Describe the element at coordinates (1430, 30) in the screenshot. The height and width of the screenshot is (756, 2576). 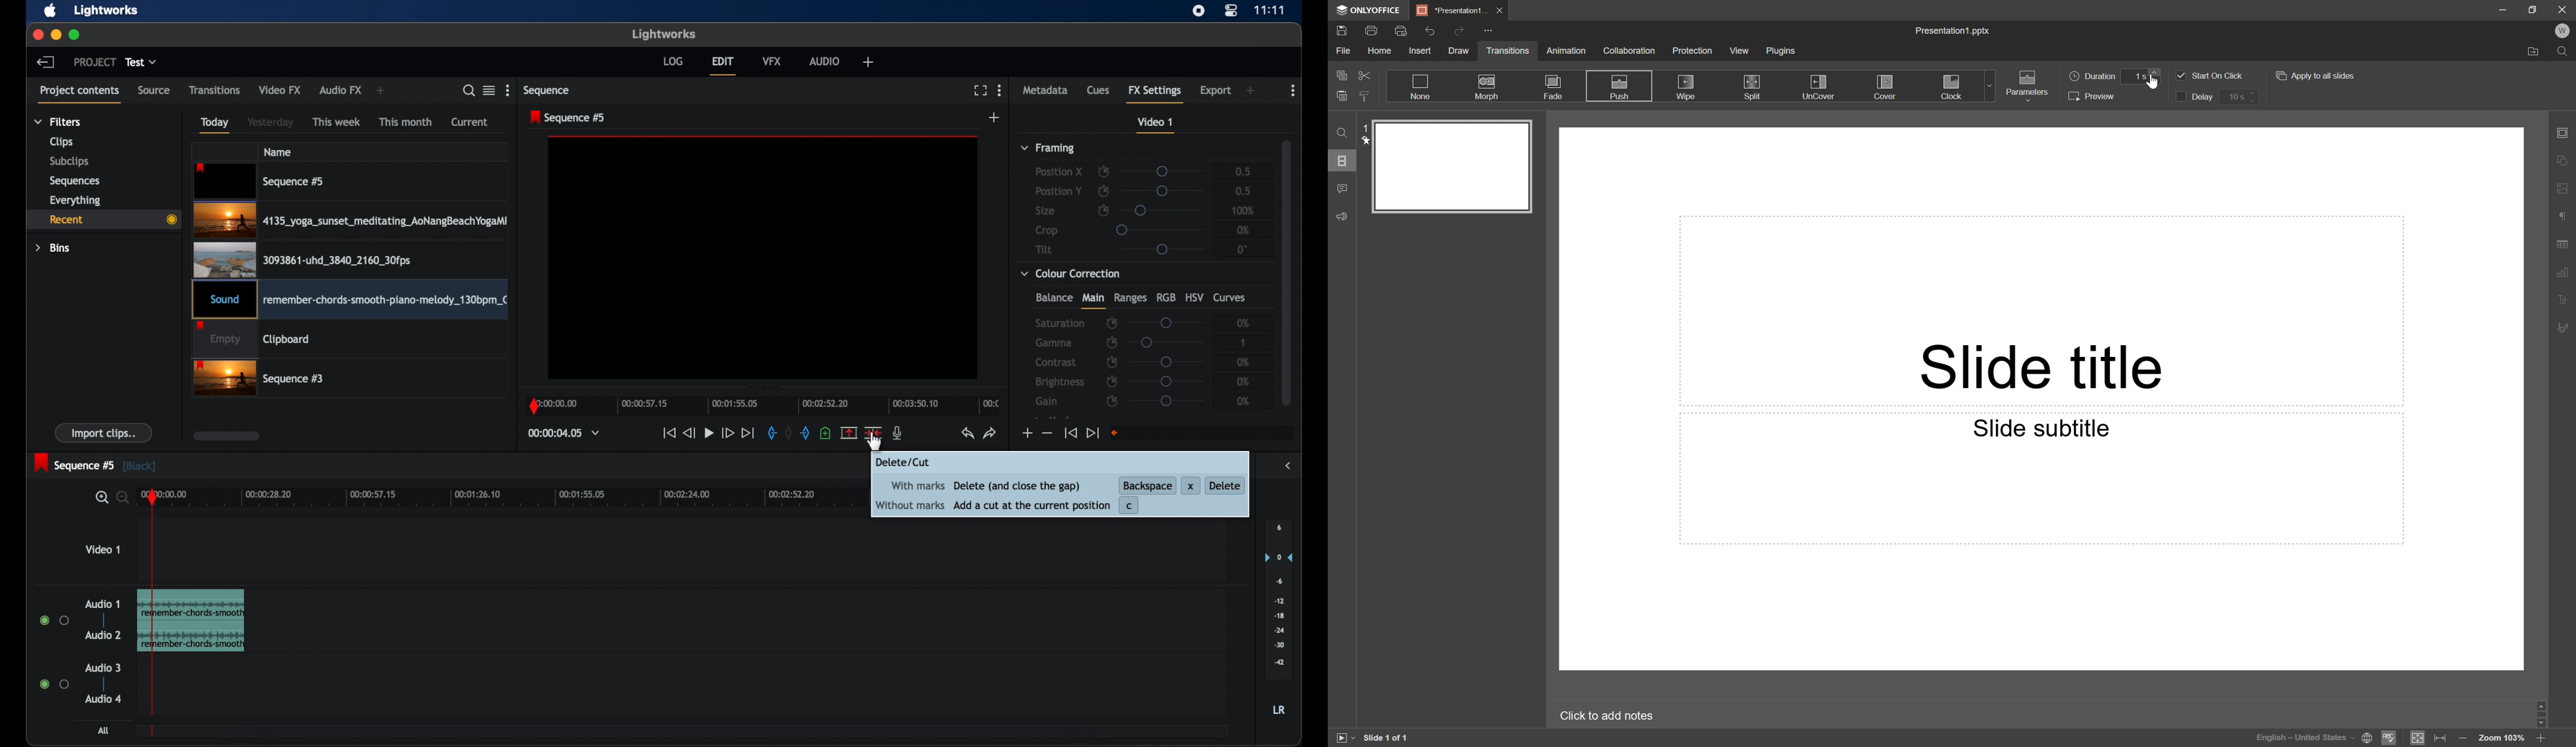
I see `Undo` at that location.